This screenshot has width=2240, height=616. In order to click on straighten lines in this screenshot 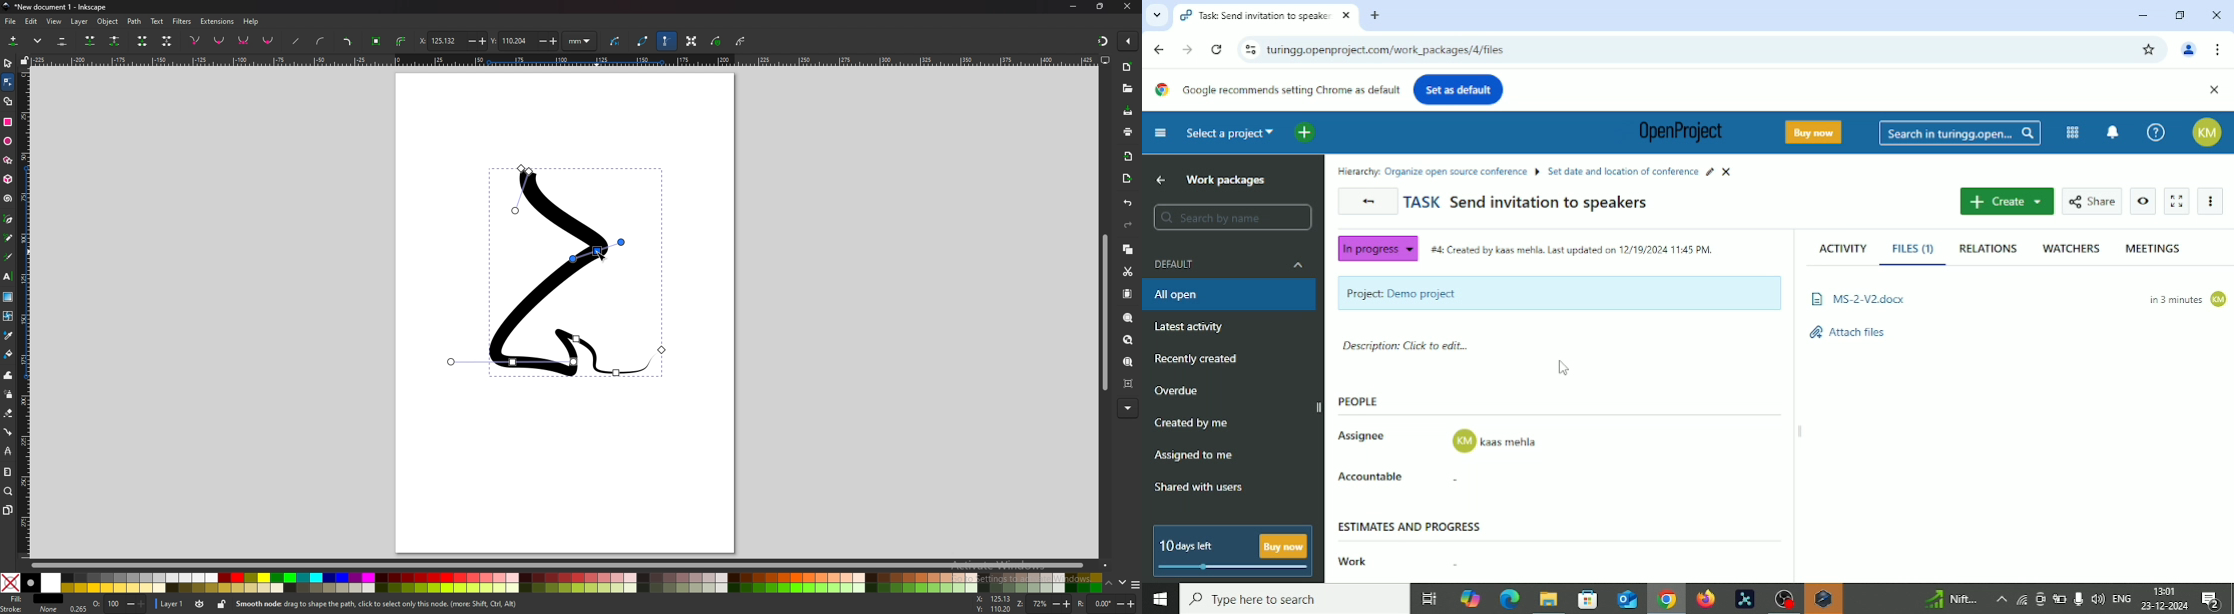, I will do `click(297, 42)`.